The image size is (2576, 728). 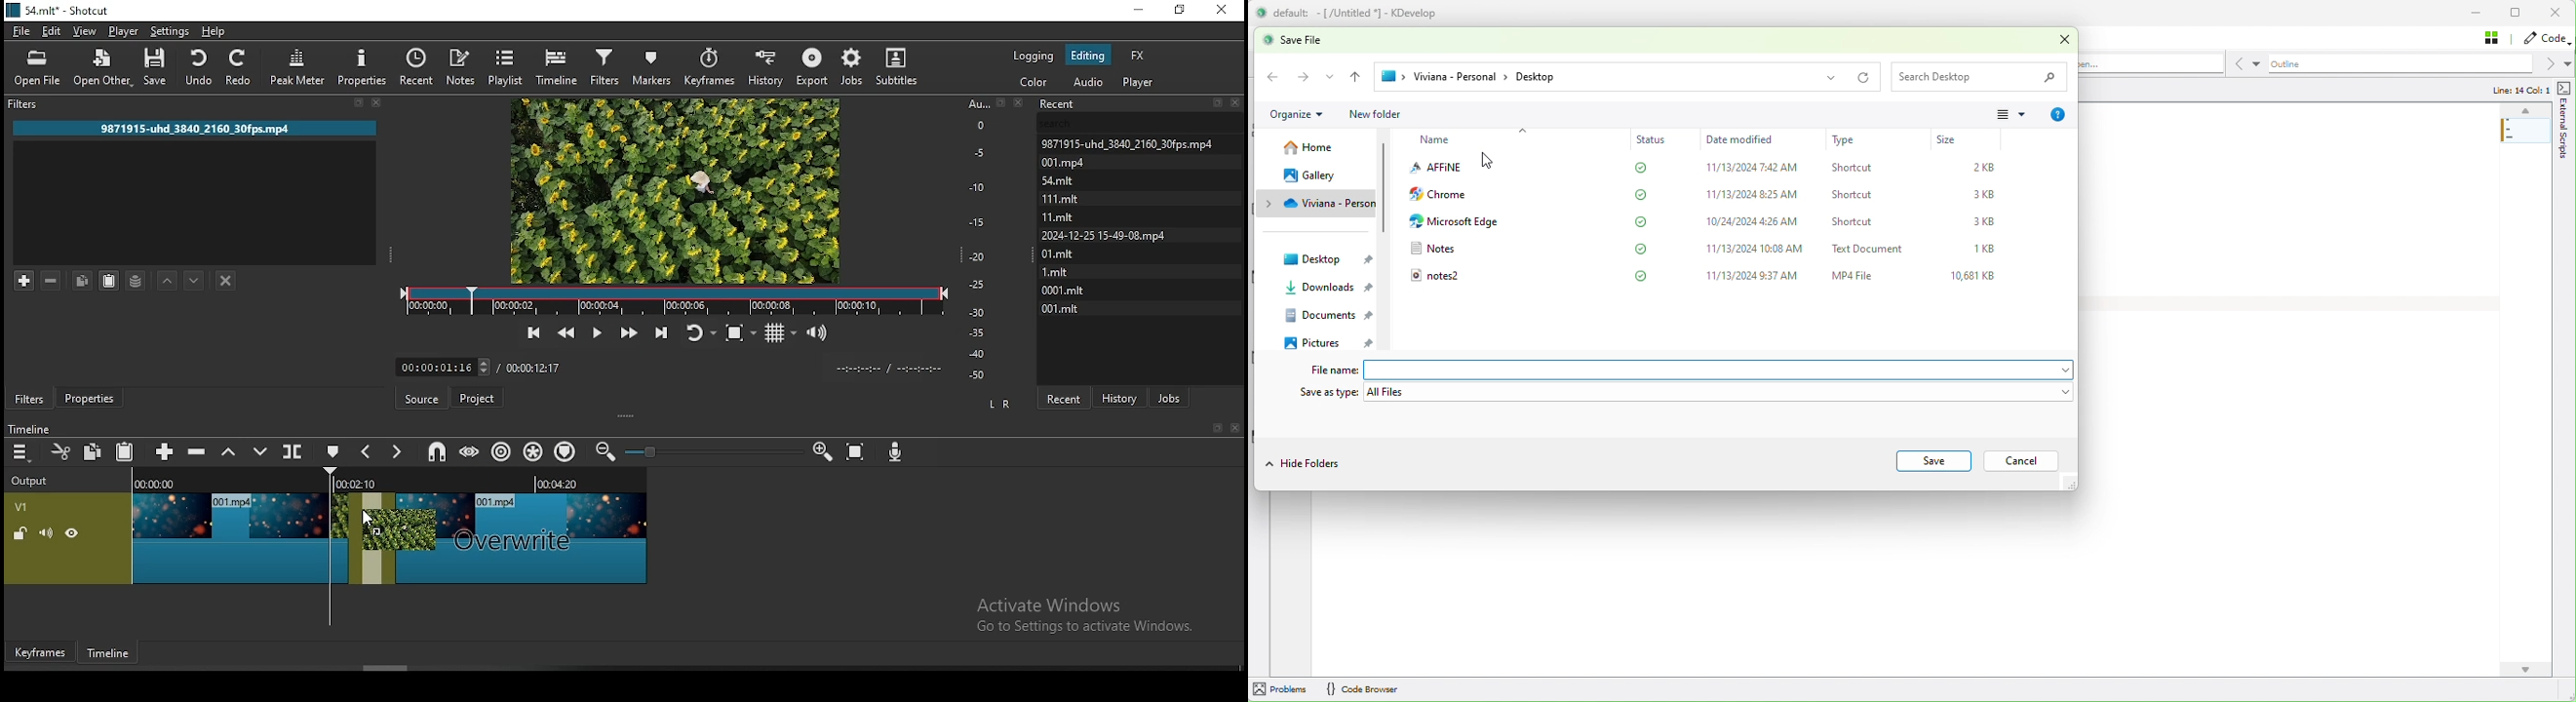 I want to click on player, so click(x=1140, y=84).